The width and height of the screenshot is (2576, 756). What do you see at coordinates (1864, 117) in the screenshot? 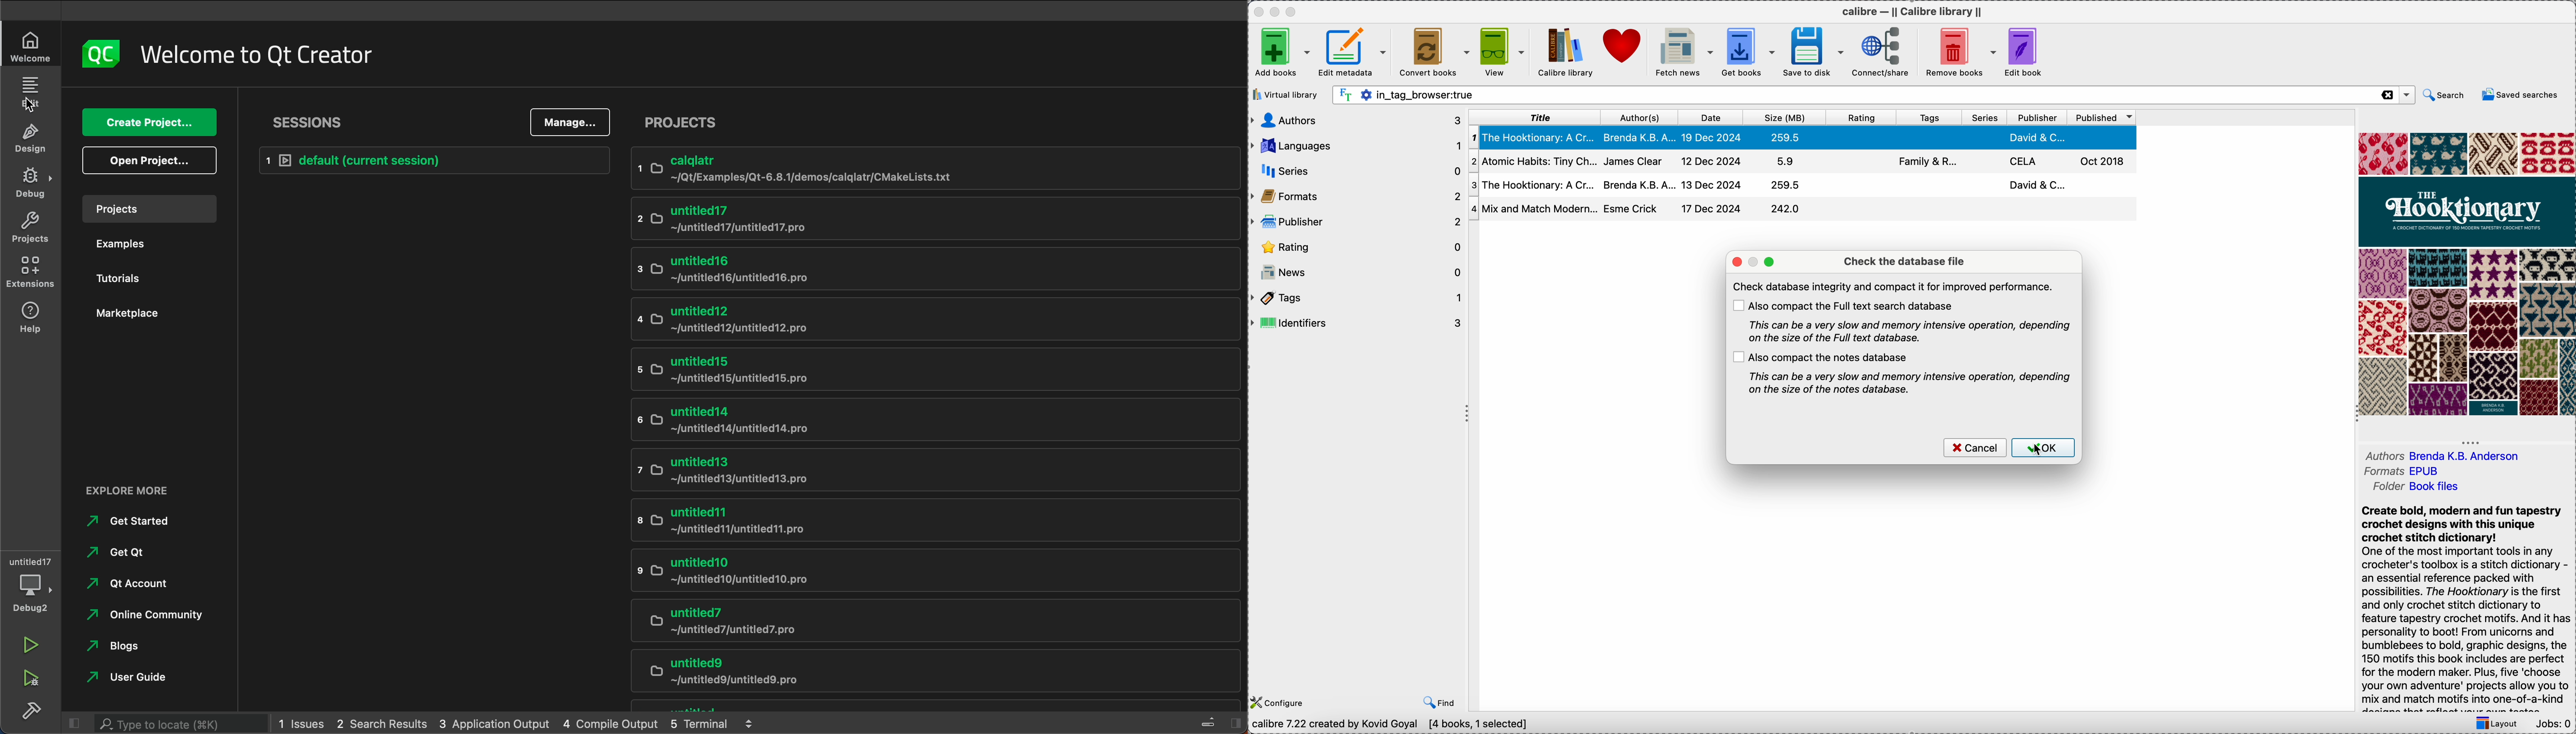
I see `rating` at bounding box center [1864, 117].